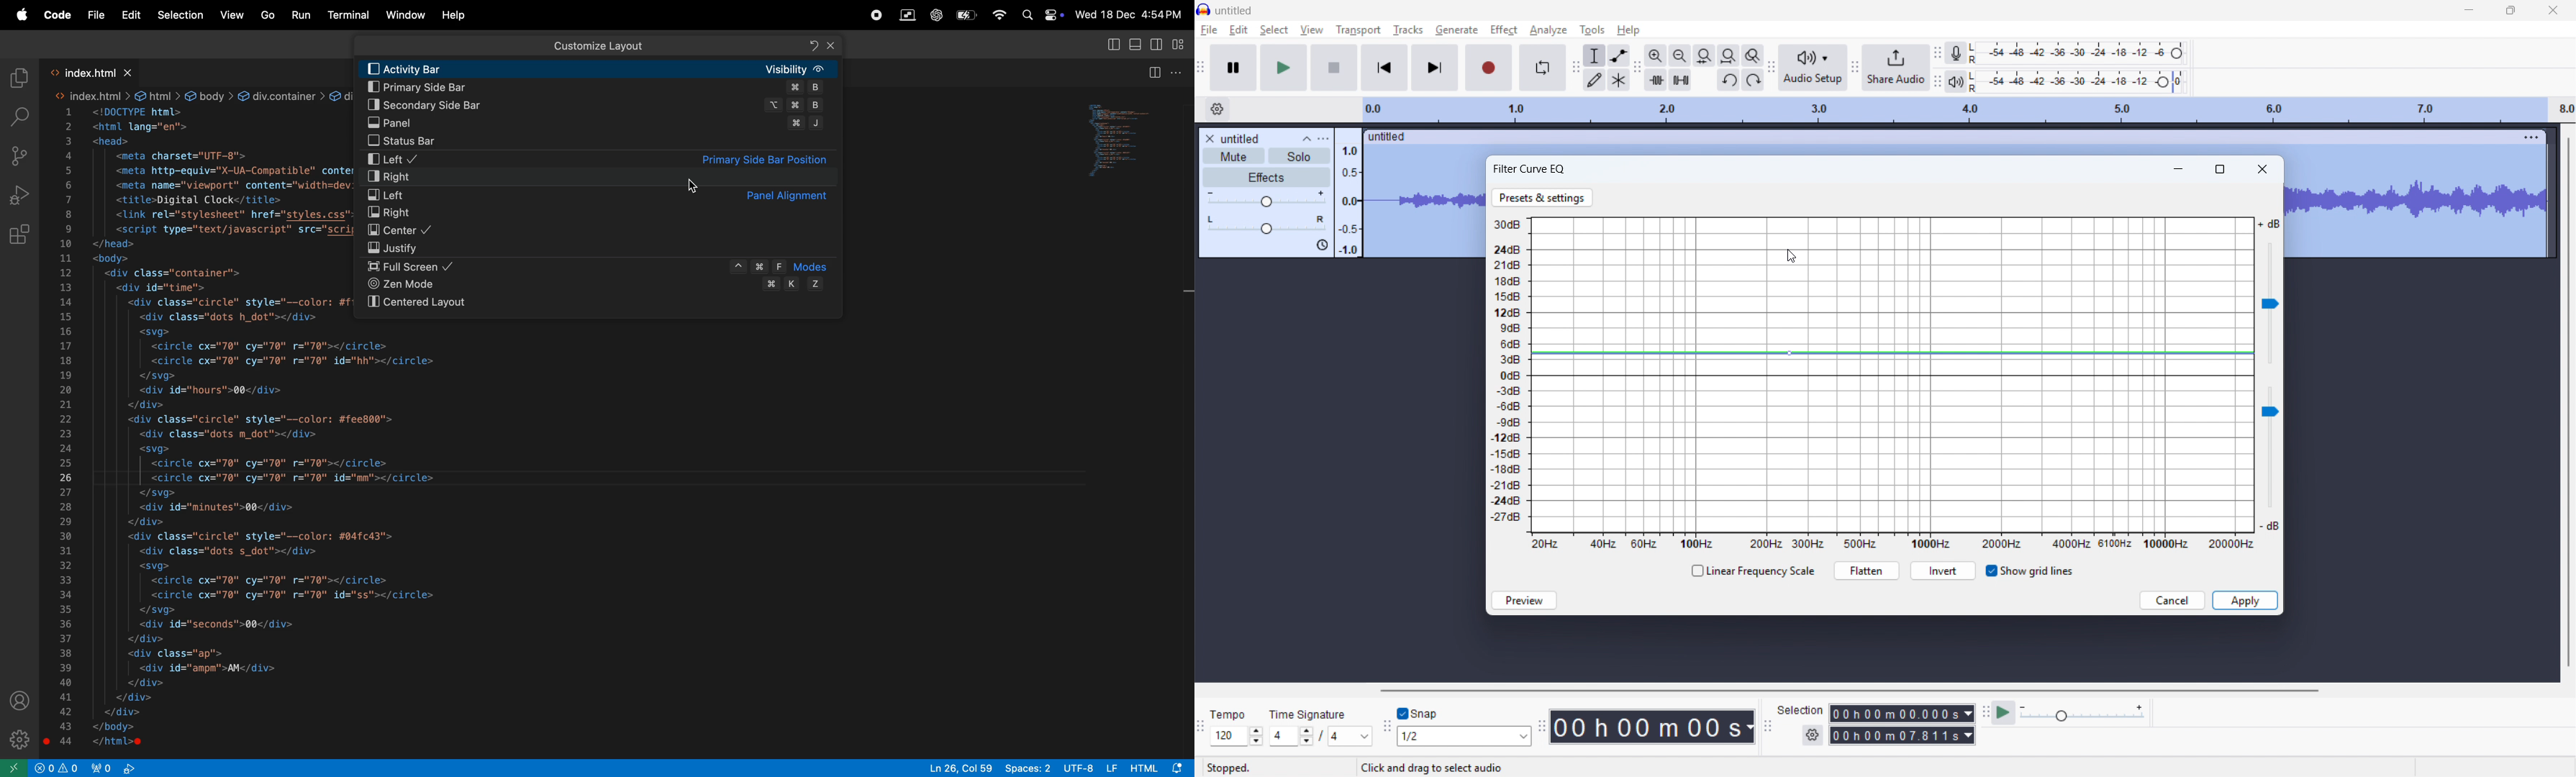 This screenshot has height=784, width=2576. What do you see at coordinates (1503, 29) in the screenshot?
I see `effect` at bounding box center [1503, 29].